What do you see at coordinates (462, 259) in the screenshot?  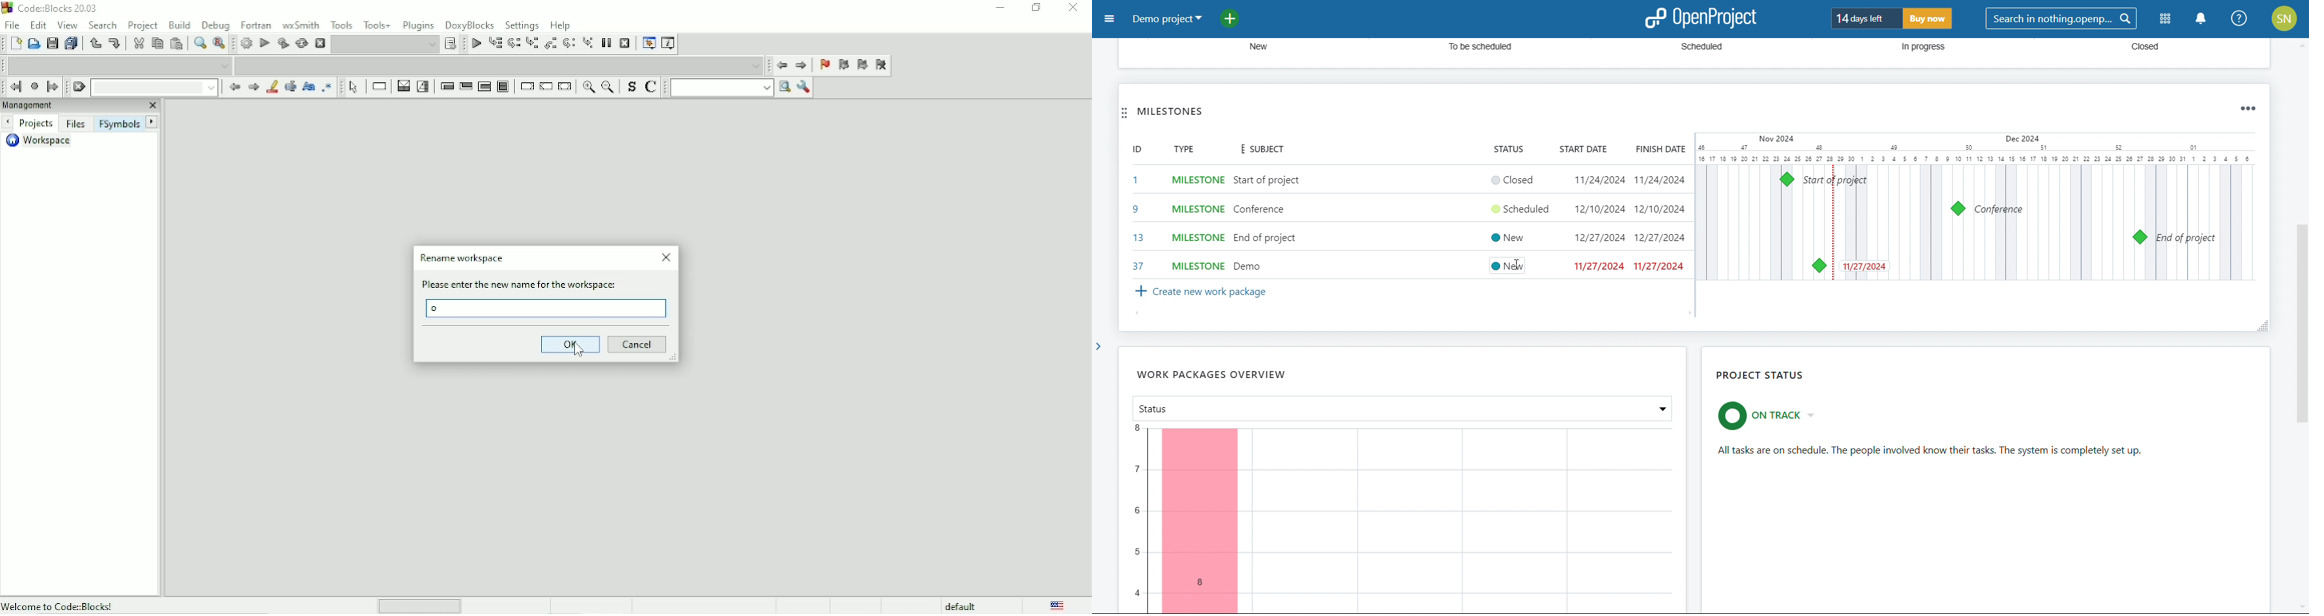 I see `Rename workspace` at bounding box center [462, 259].